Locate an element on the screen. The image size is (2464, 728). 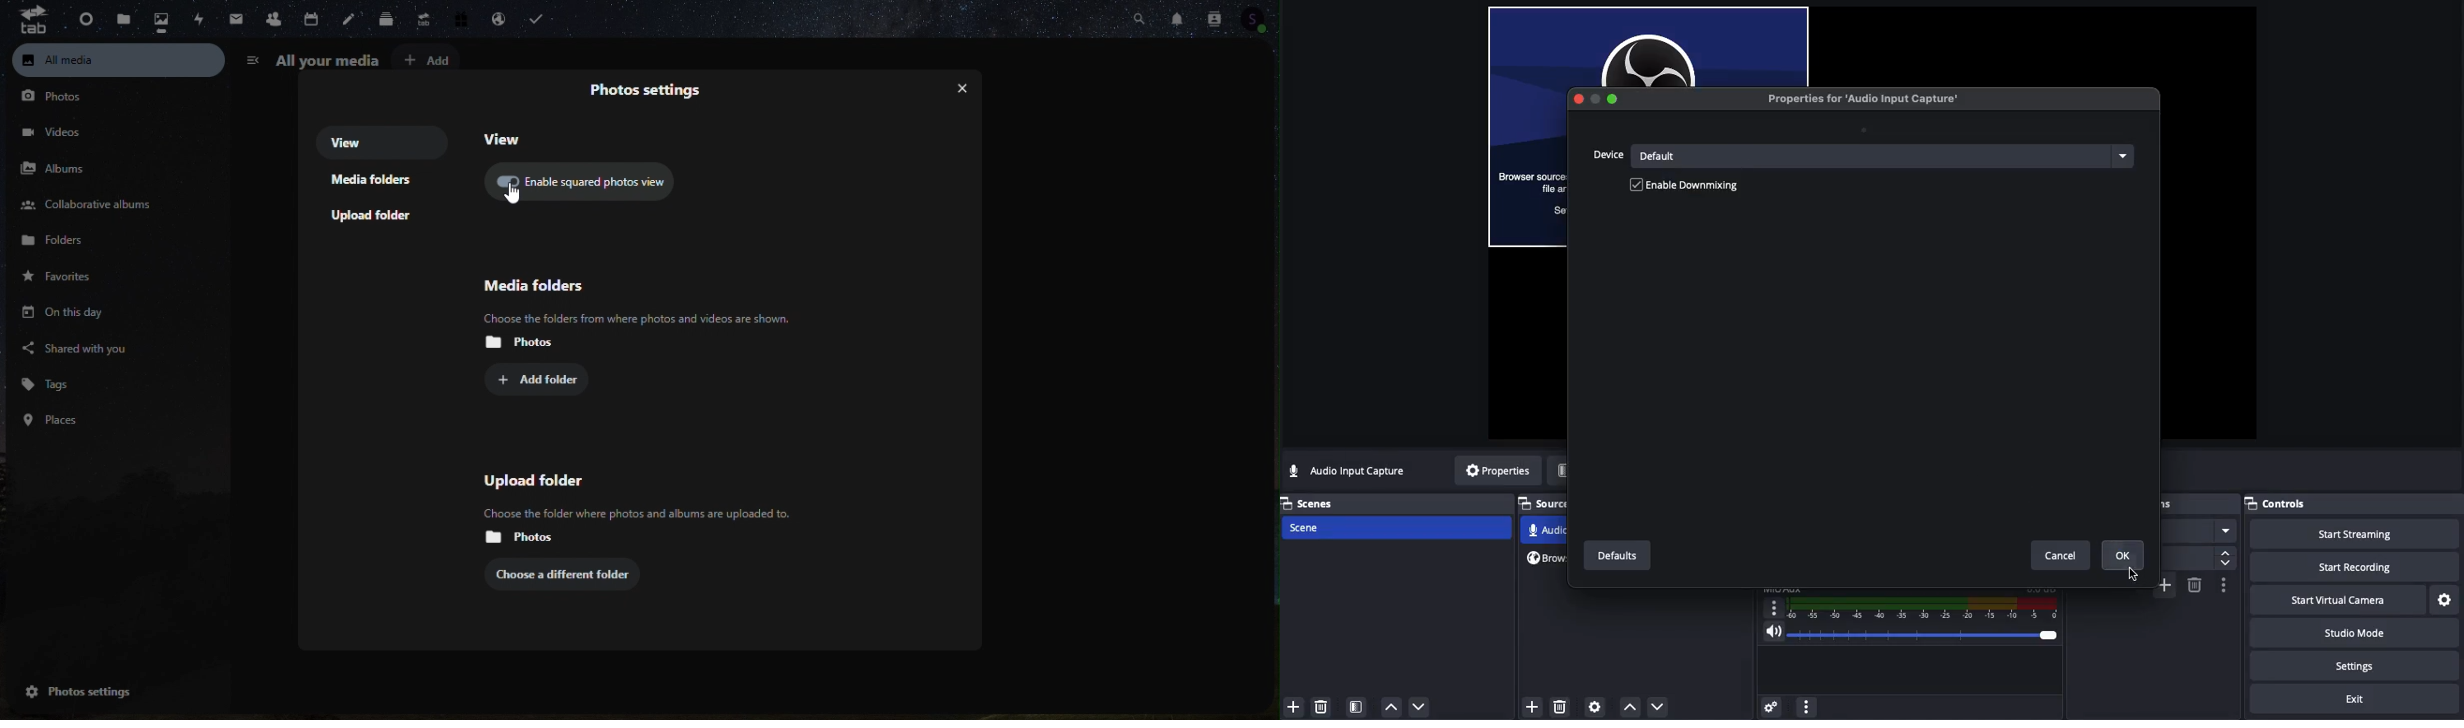
Studio mode is located at coordinates (2355, 635).